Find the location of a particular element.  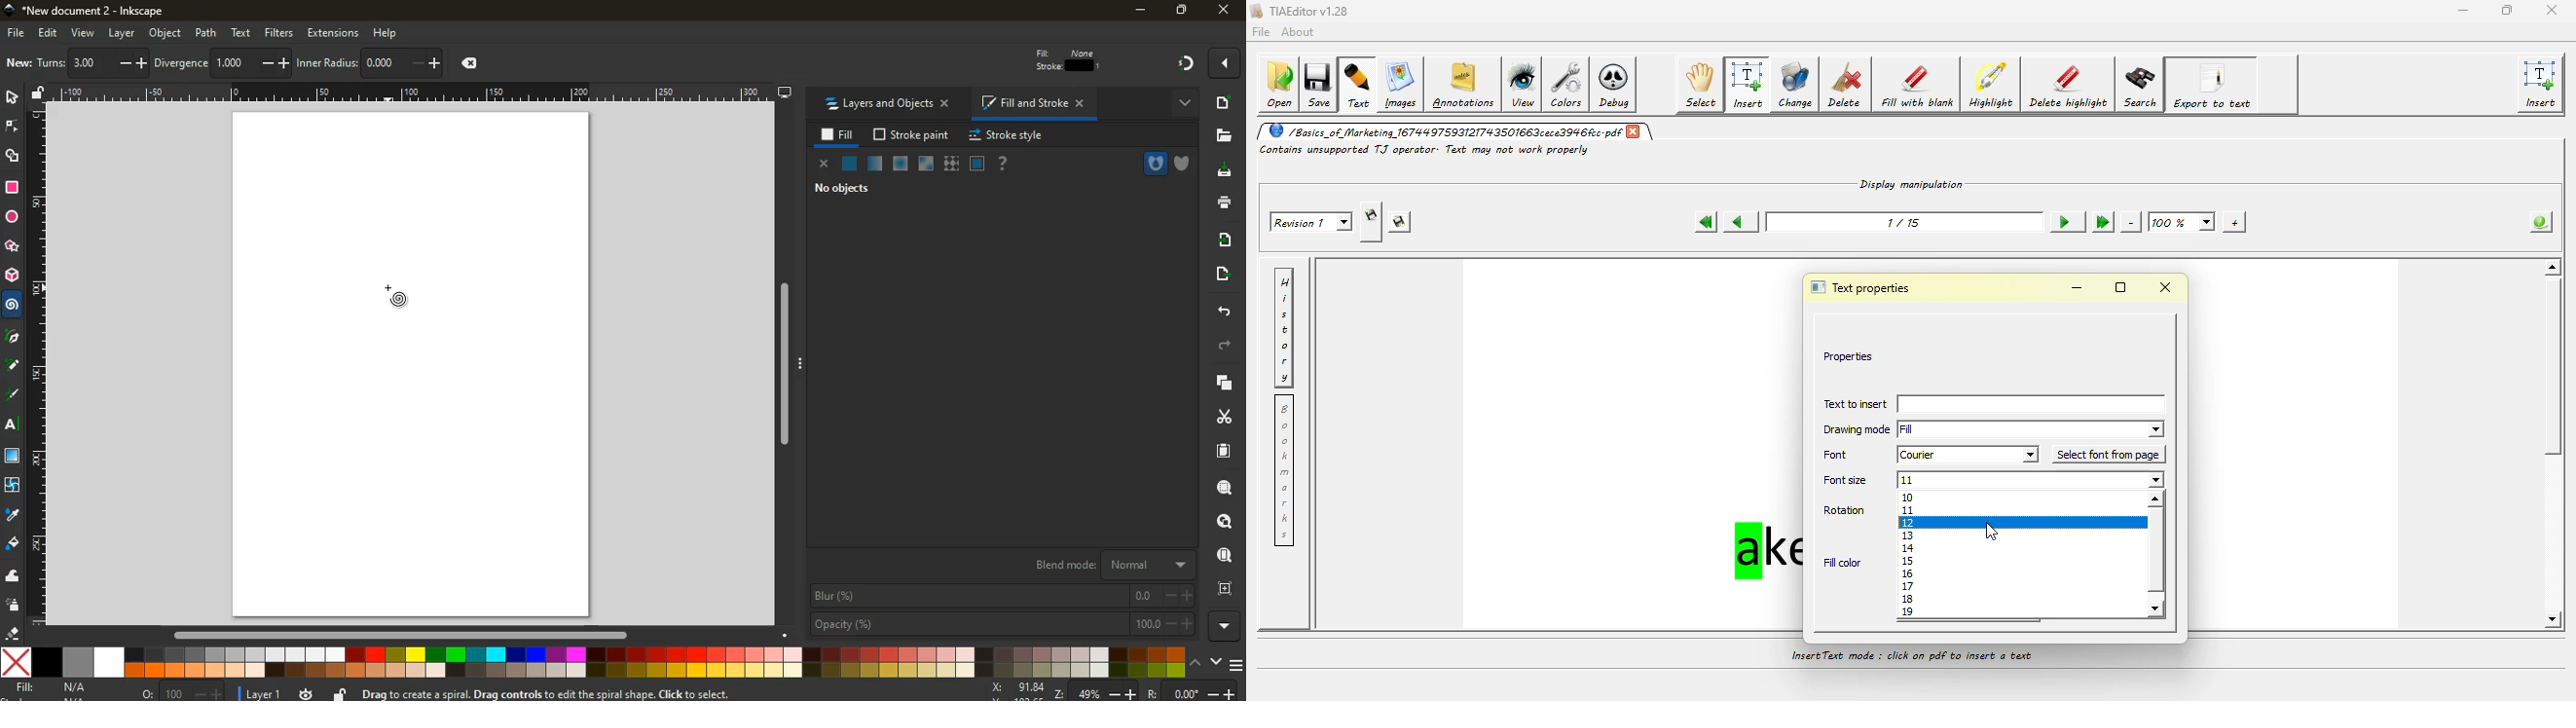

blur is located at coordinates (1002, 596).